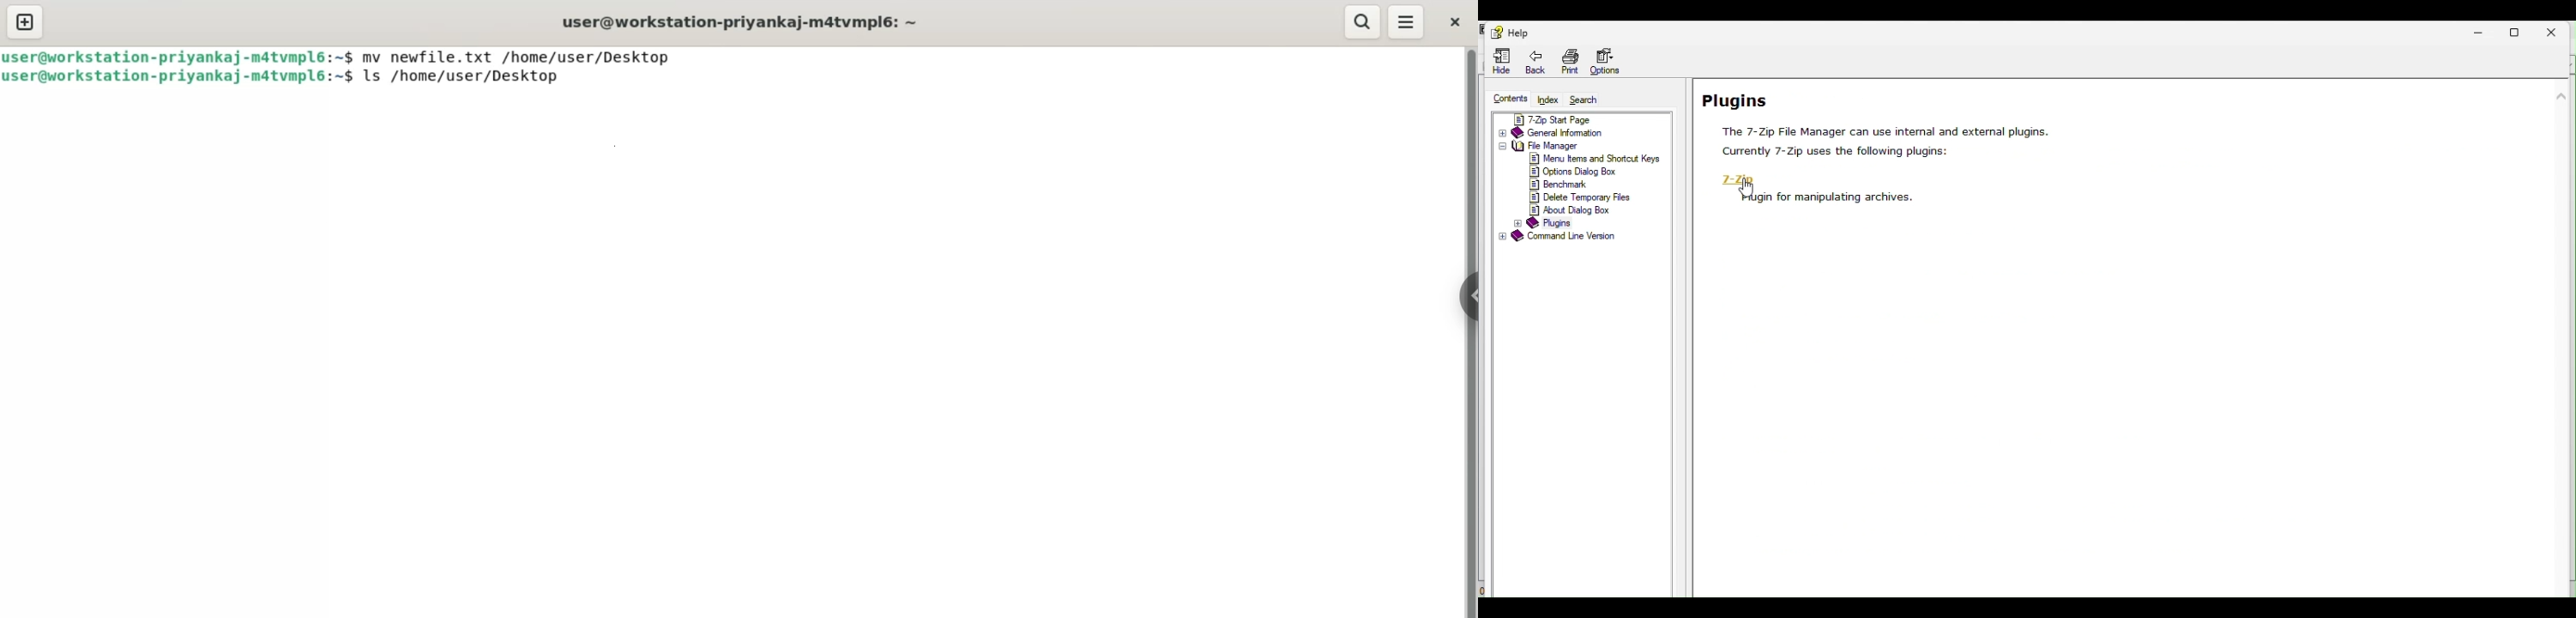 This screenshot has width=2576, height=644. What do you see at coordinates (1745, 190) in the screenshot?
I see `click` at bounding box center [1745, 190].